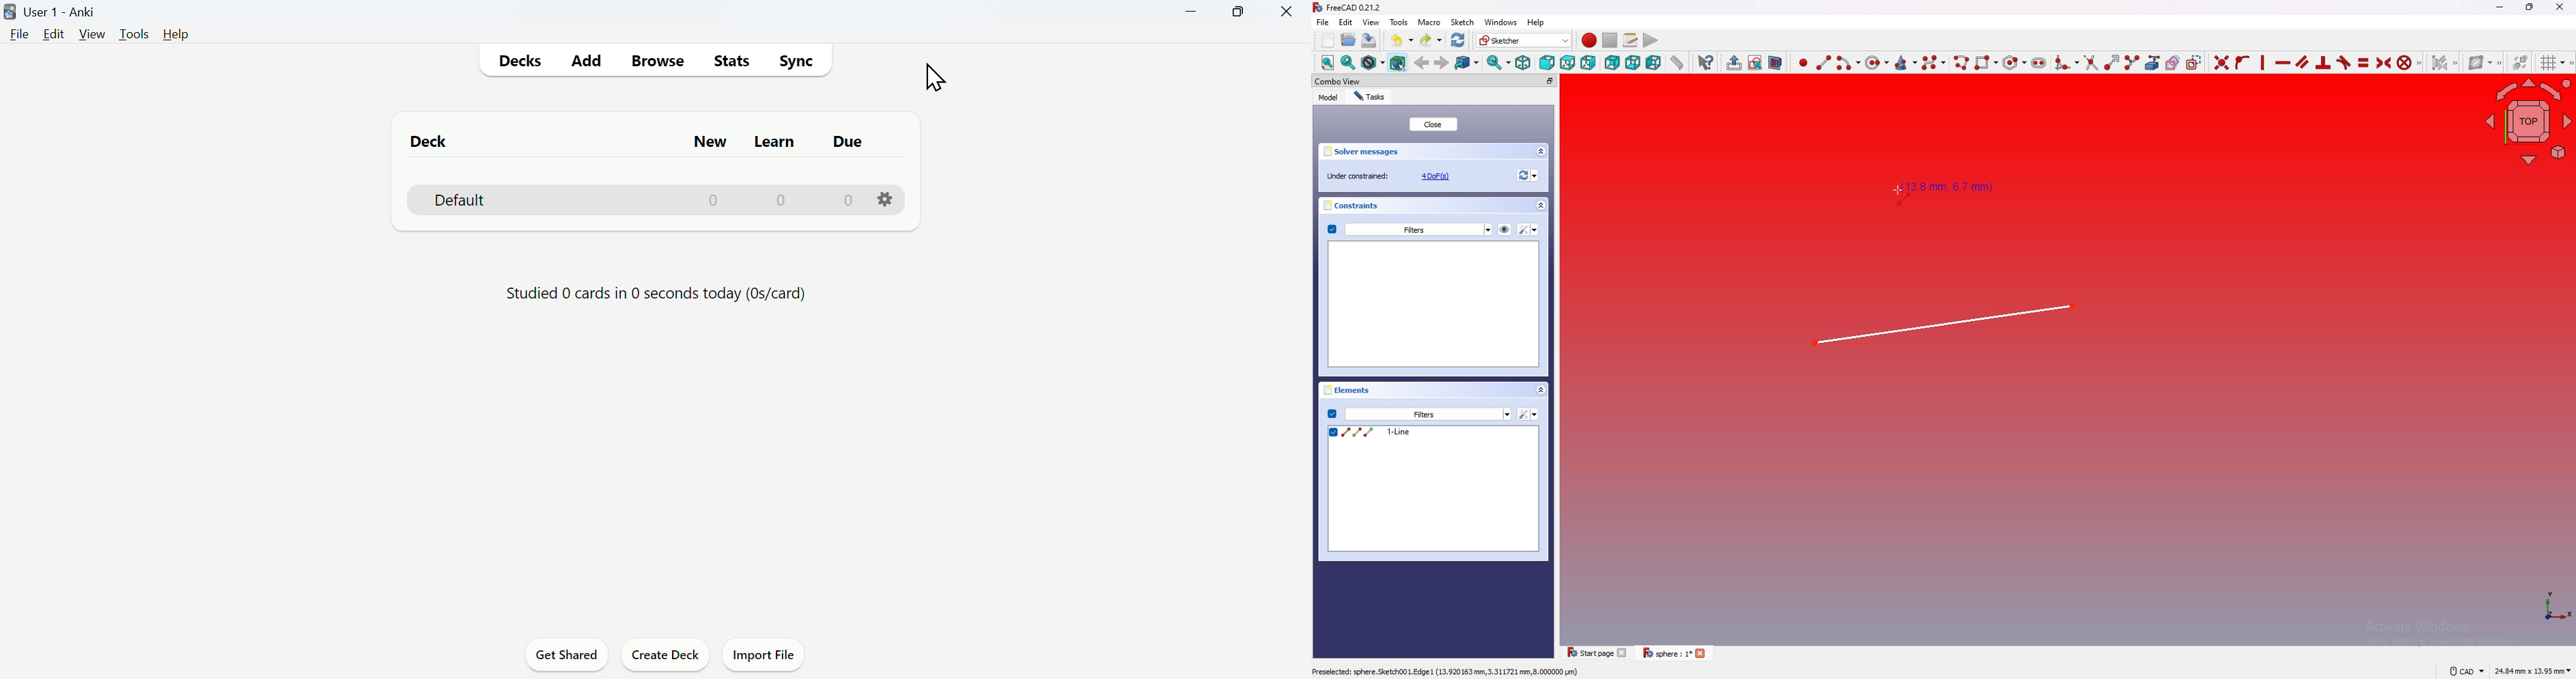  Describe the element at coordinates (2066, 61) in the screenshot. I see `Create fillet` at that location.